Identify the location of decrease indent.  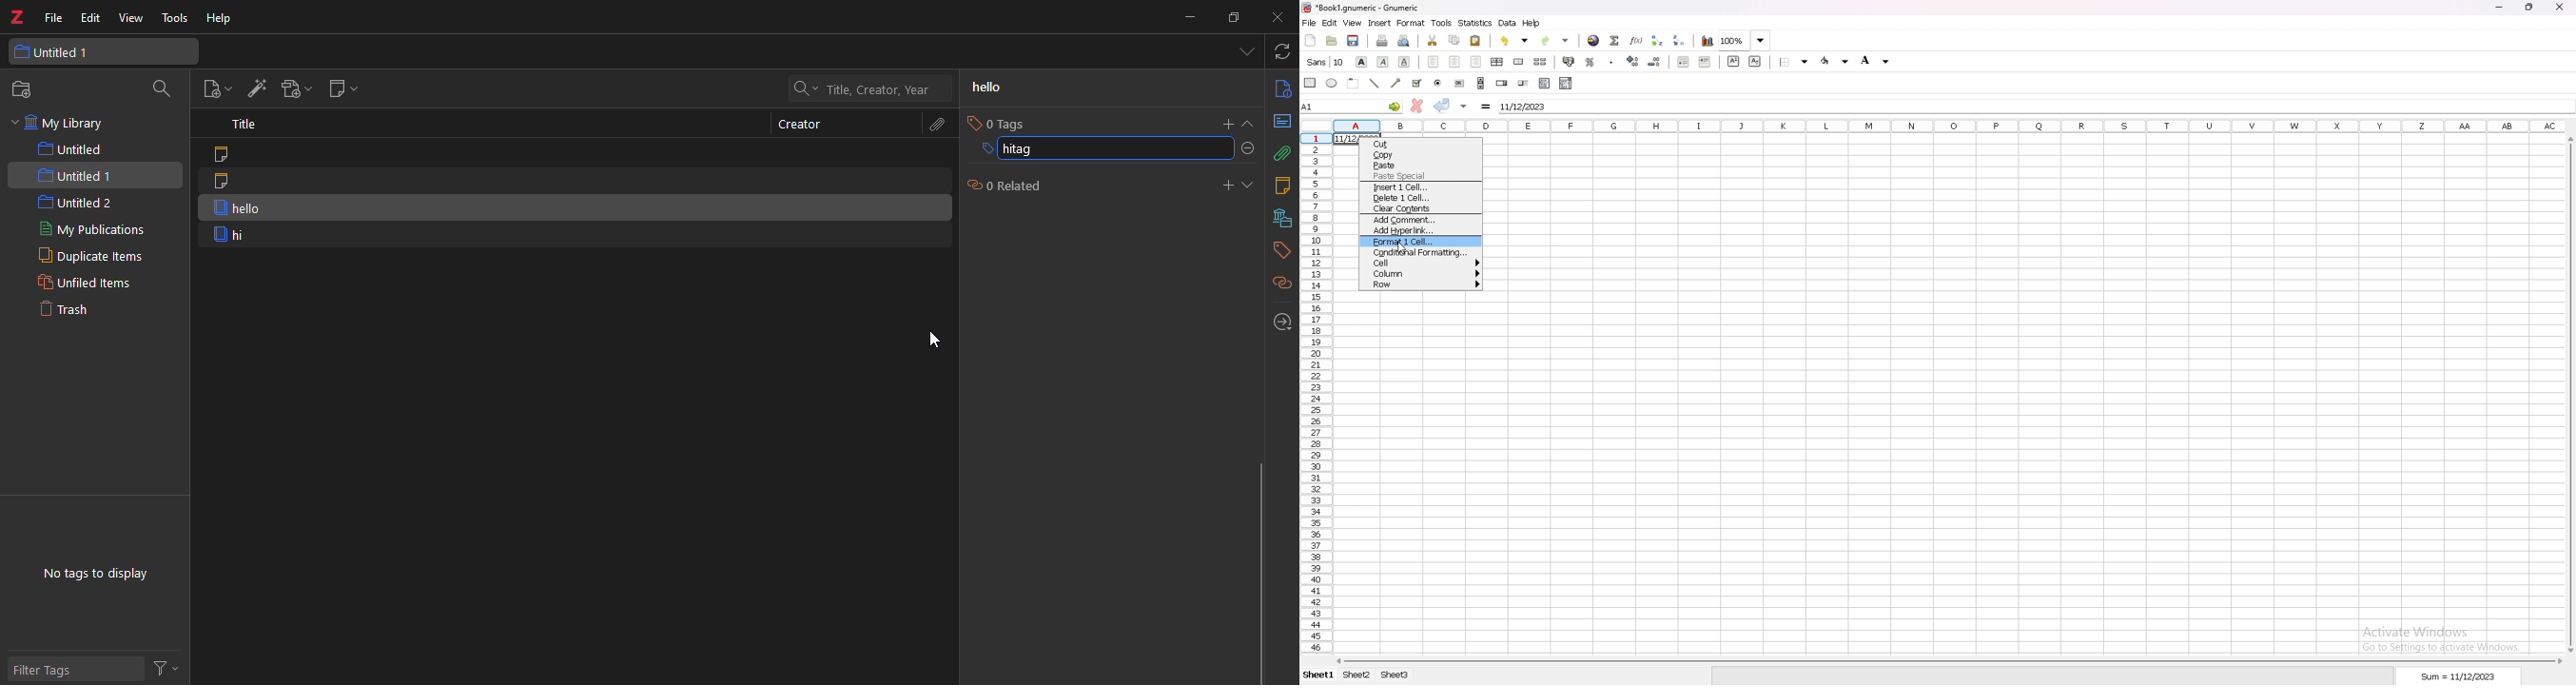
(1654, 62).